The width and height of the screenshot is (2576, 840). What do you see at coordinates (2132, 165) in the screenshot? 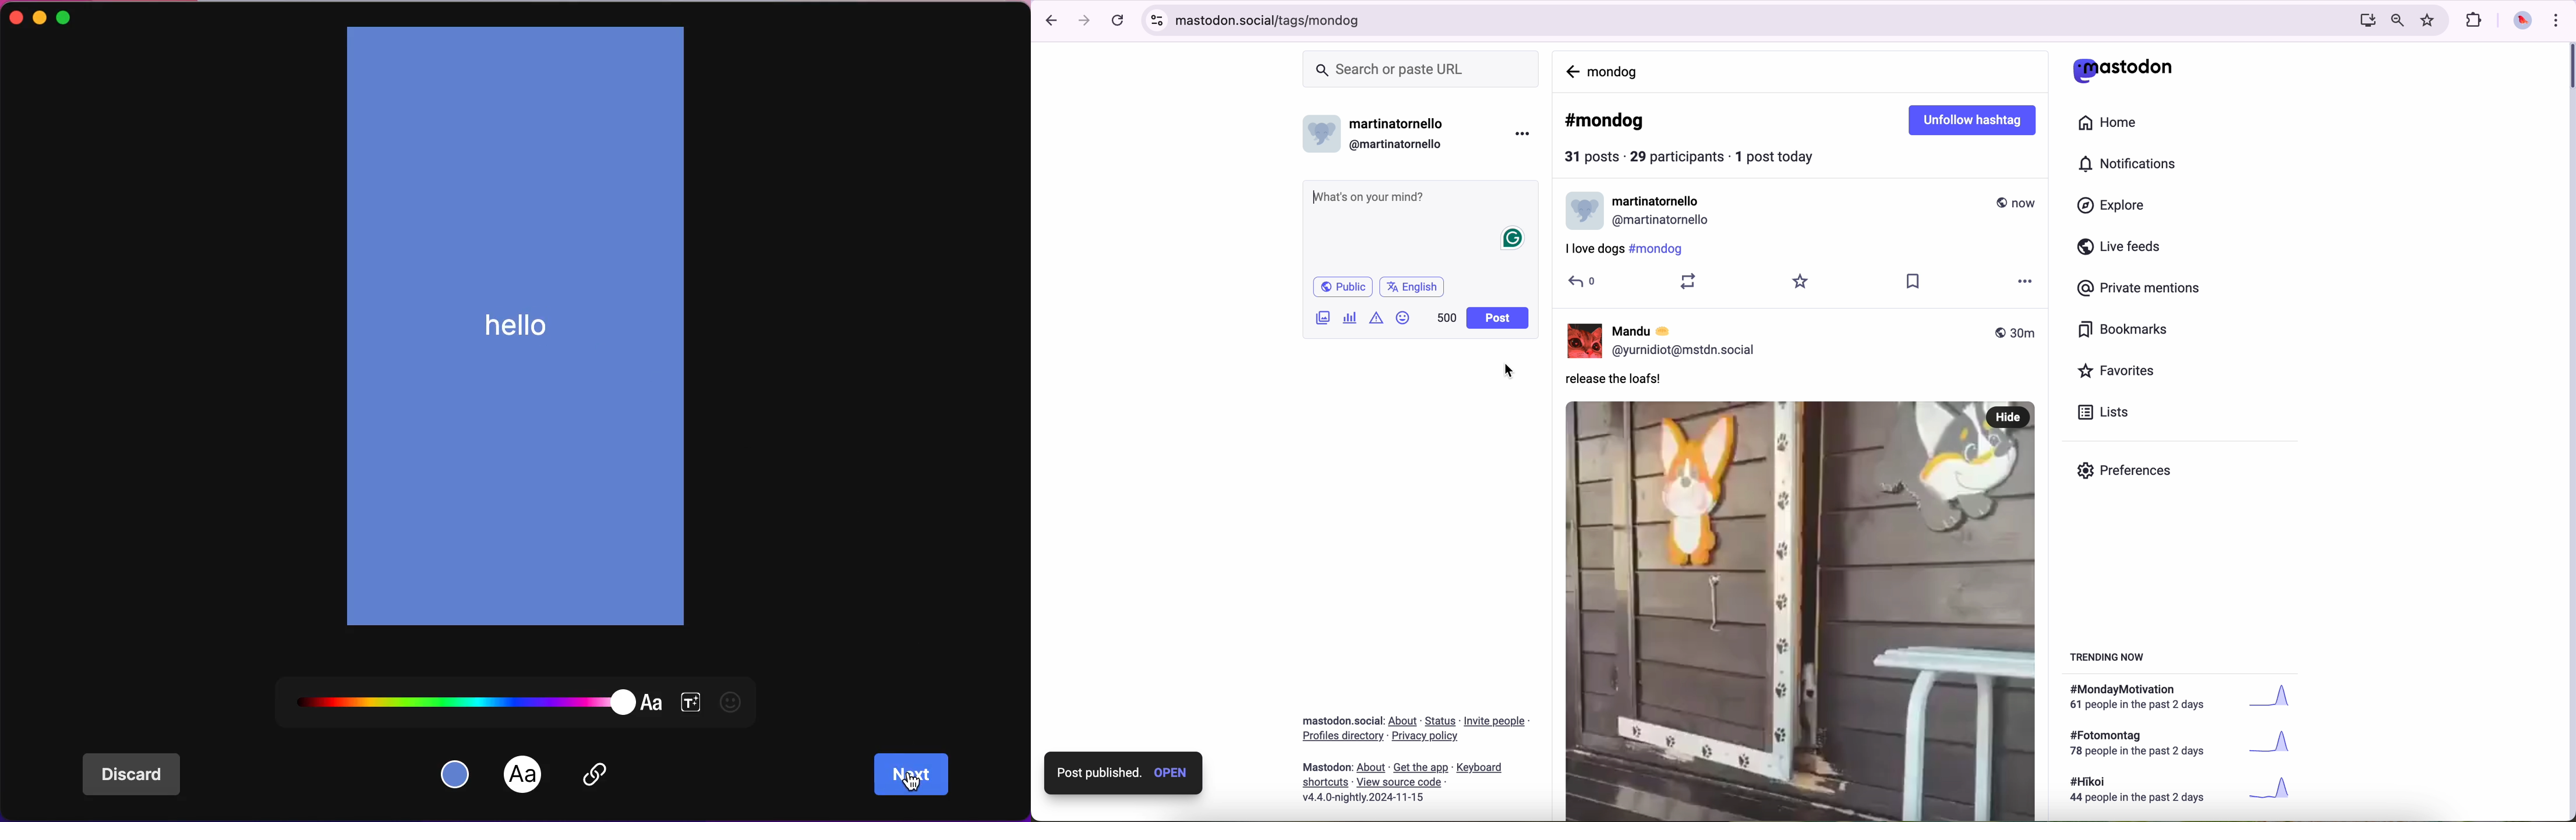
I see `notifications` at bounding box center [2132, 165].